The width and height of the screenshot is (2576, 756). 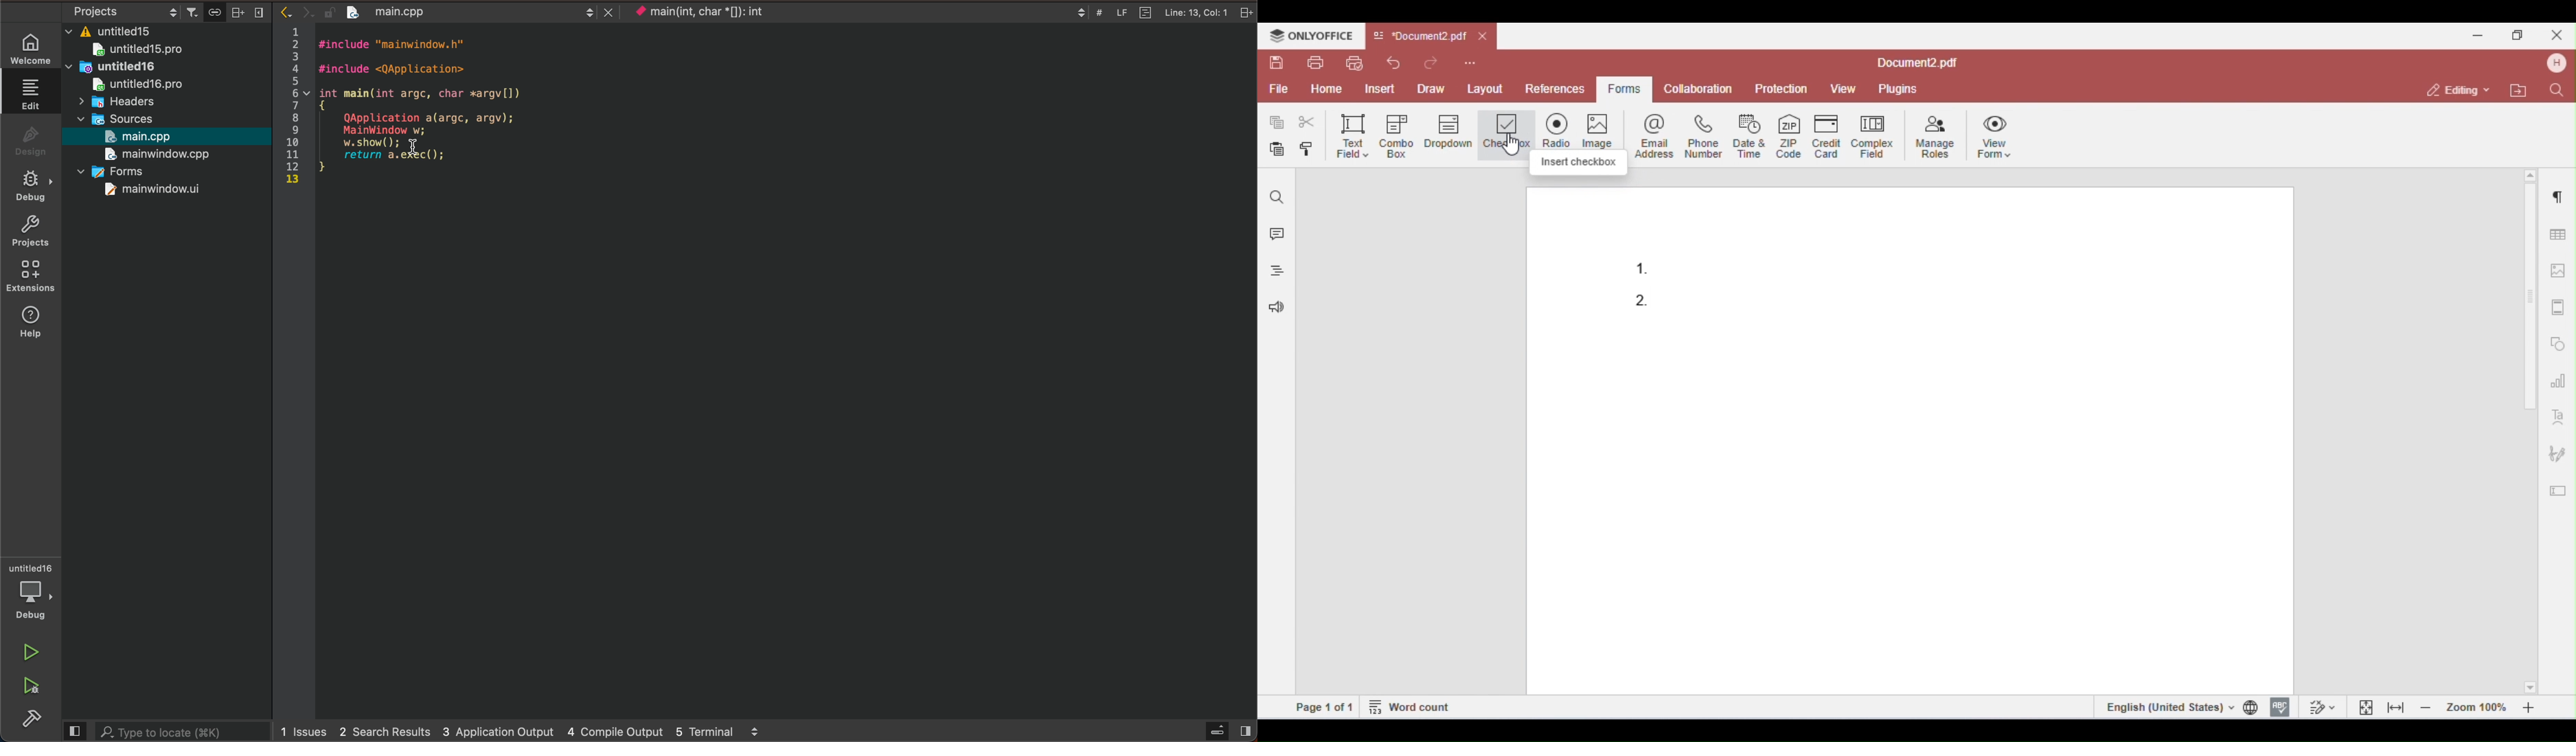 I want to click on search, so click(x=167, y=731).